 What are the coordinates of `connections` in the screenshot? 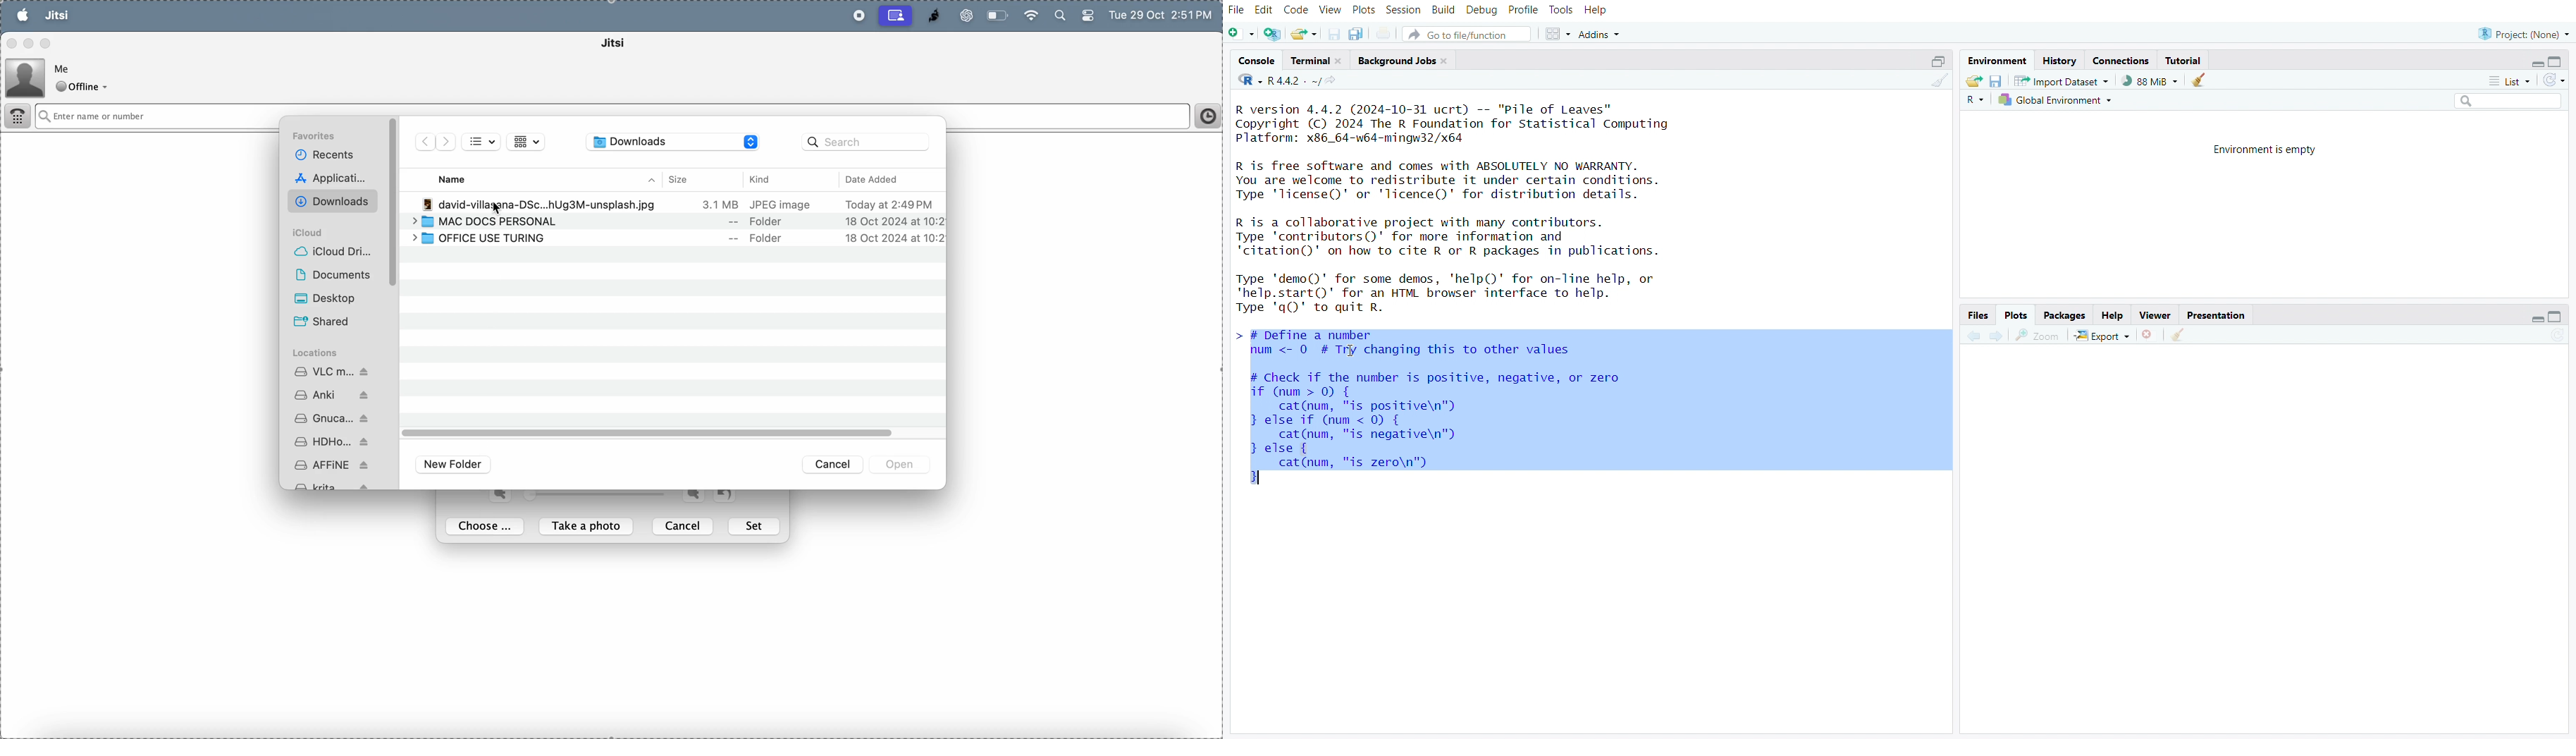 It's located at (2123, 62).